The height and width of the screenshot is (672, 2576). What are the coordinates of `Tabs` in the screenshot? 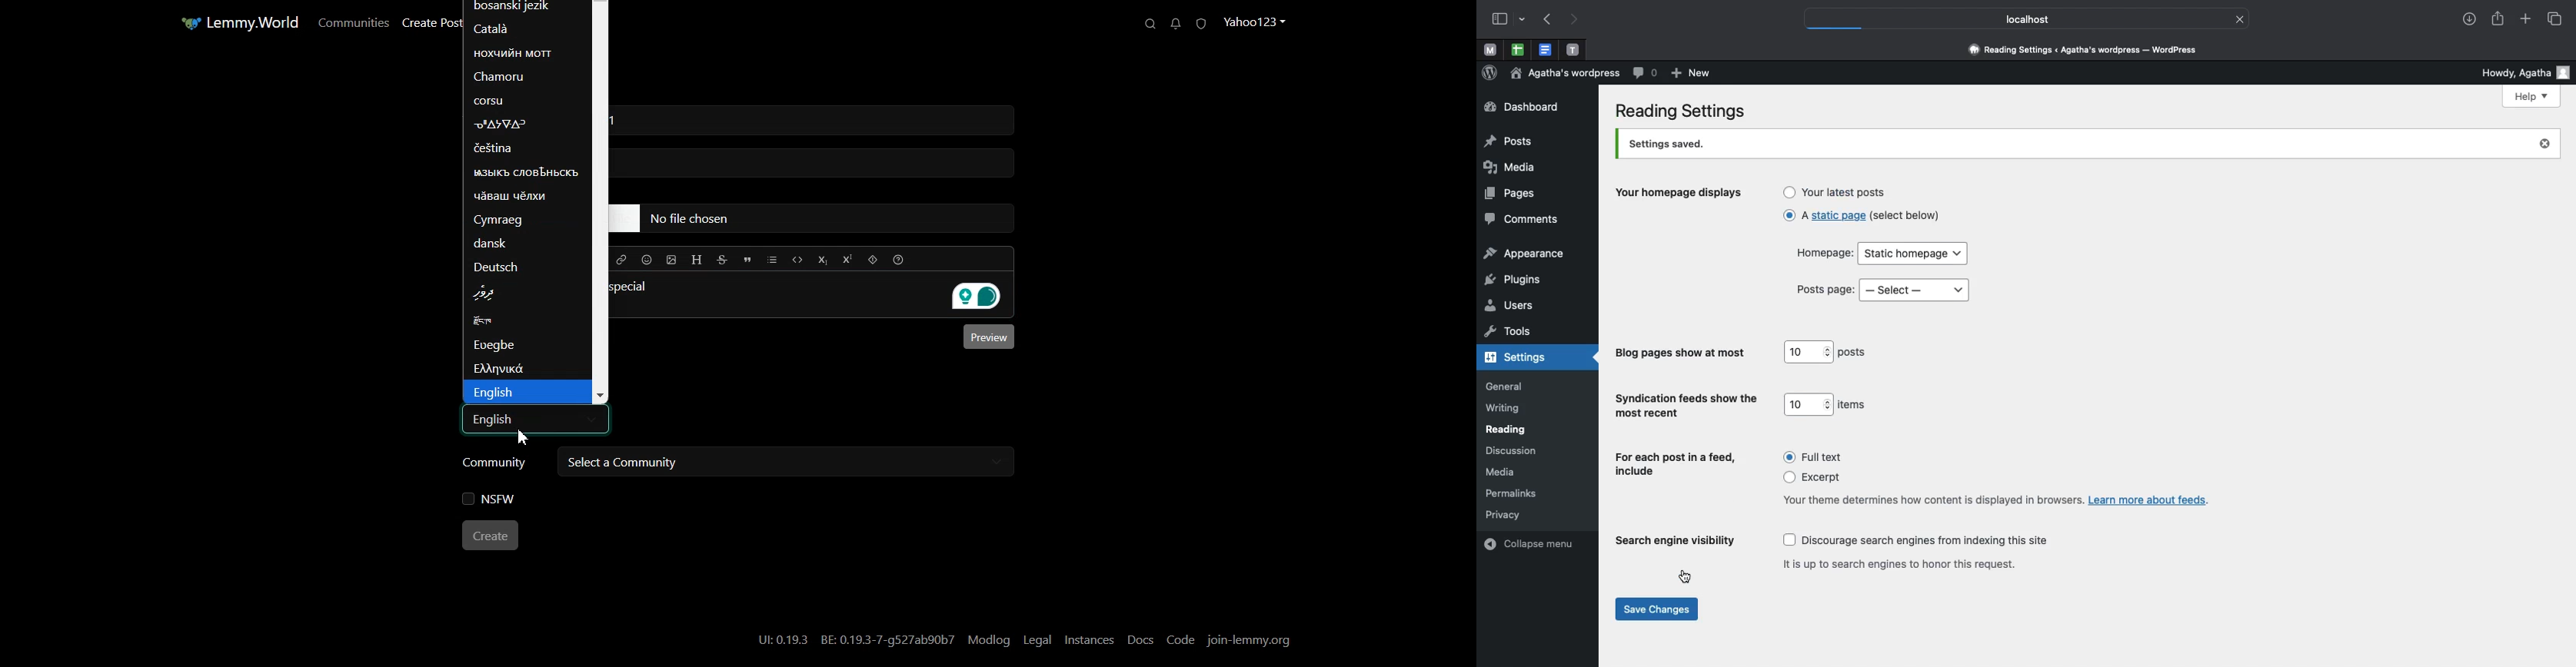 It's located at (2558, 20).